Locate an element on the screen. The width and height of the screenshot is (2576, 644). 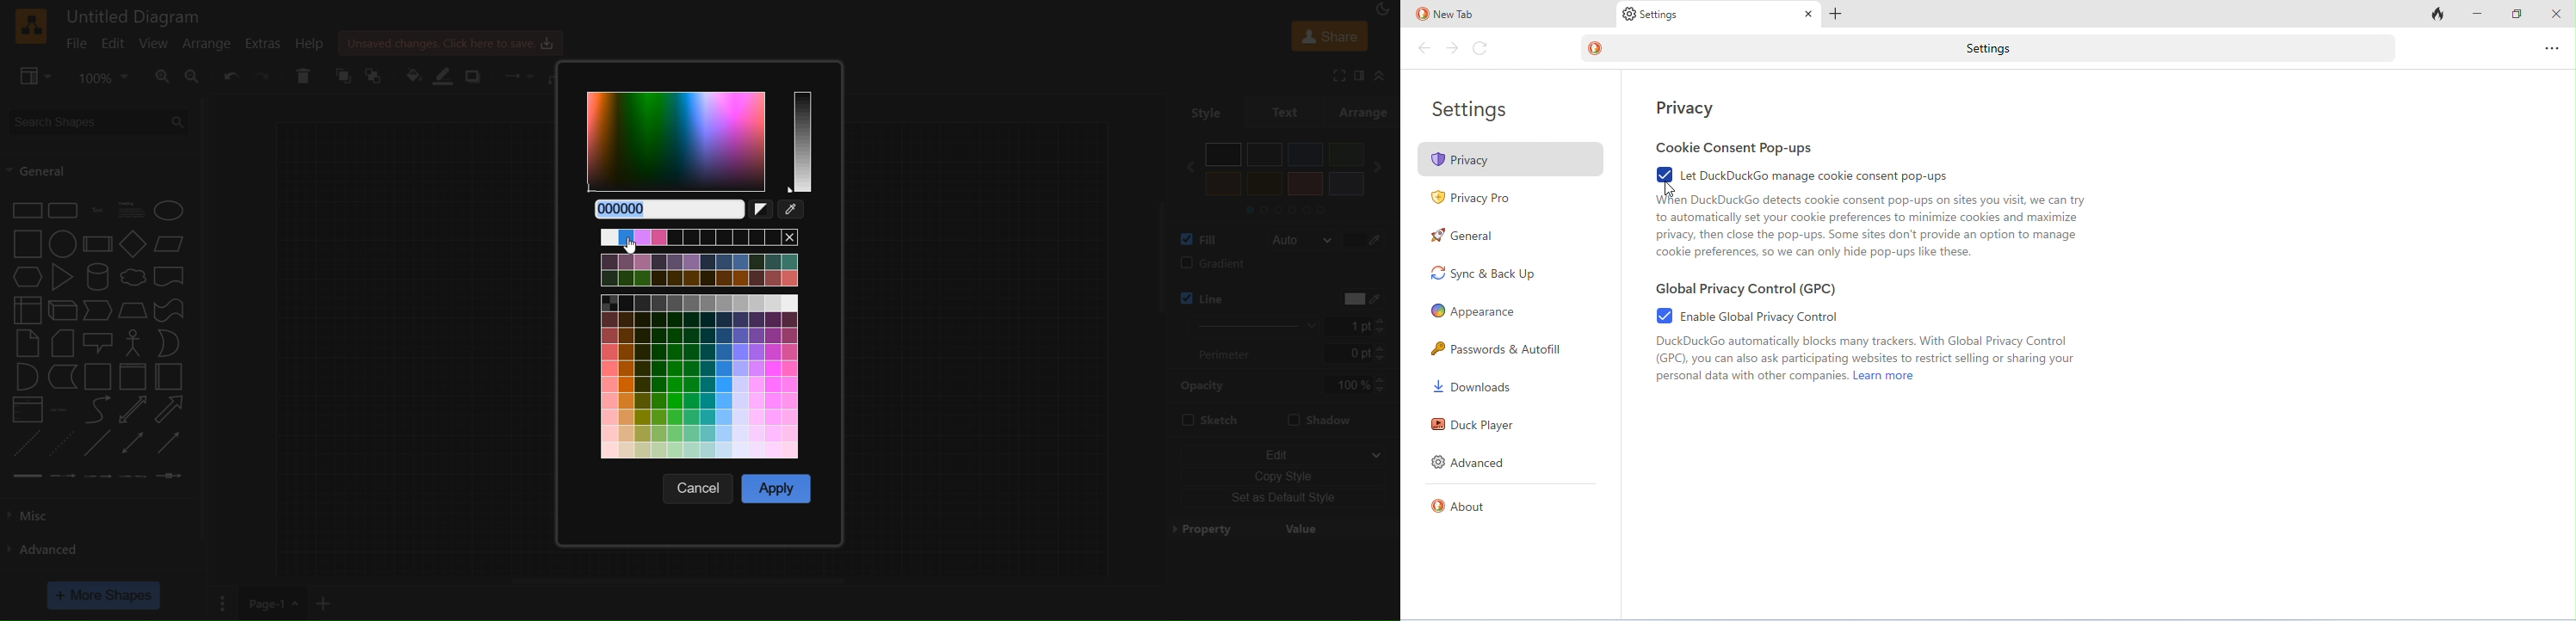
next is located at coordinates (1383, 167).